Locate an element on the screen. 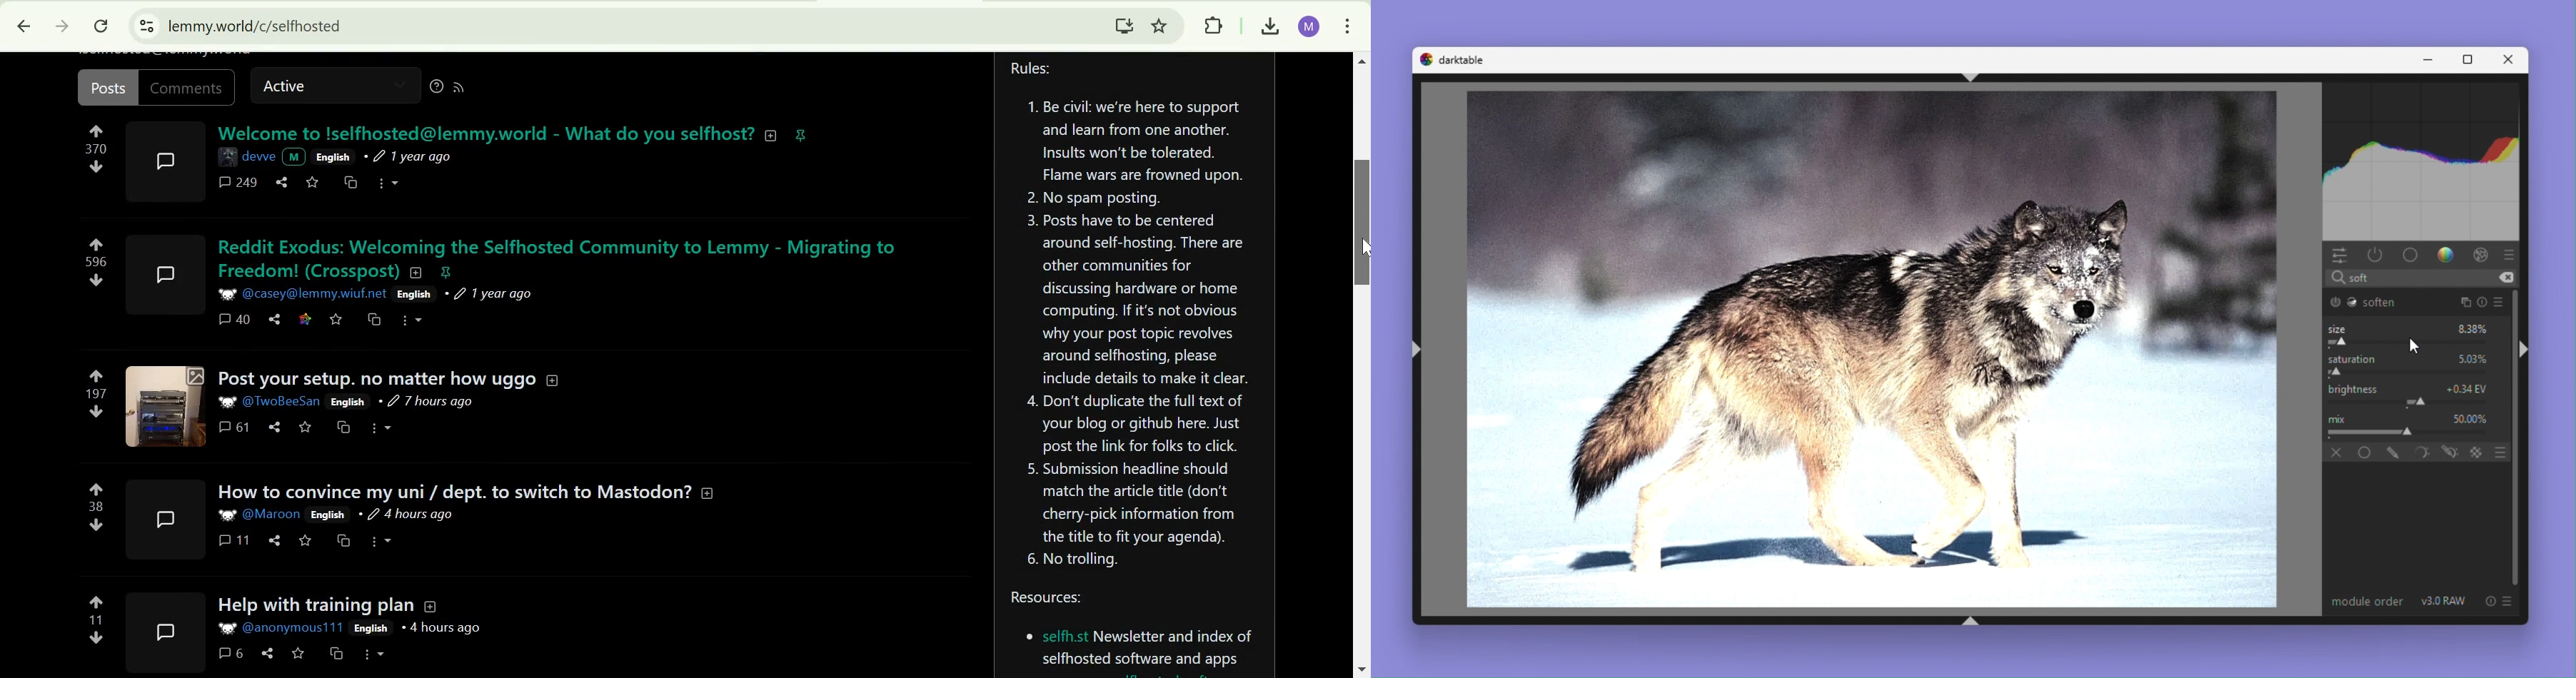 The height and width of the screenshot is (700, 2576). upvote is located at coordinates (97, 490).